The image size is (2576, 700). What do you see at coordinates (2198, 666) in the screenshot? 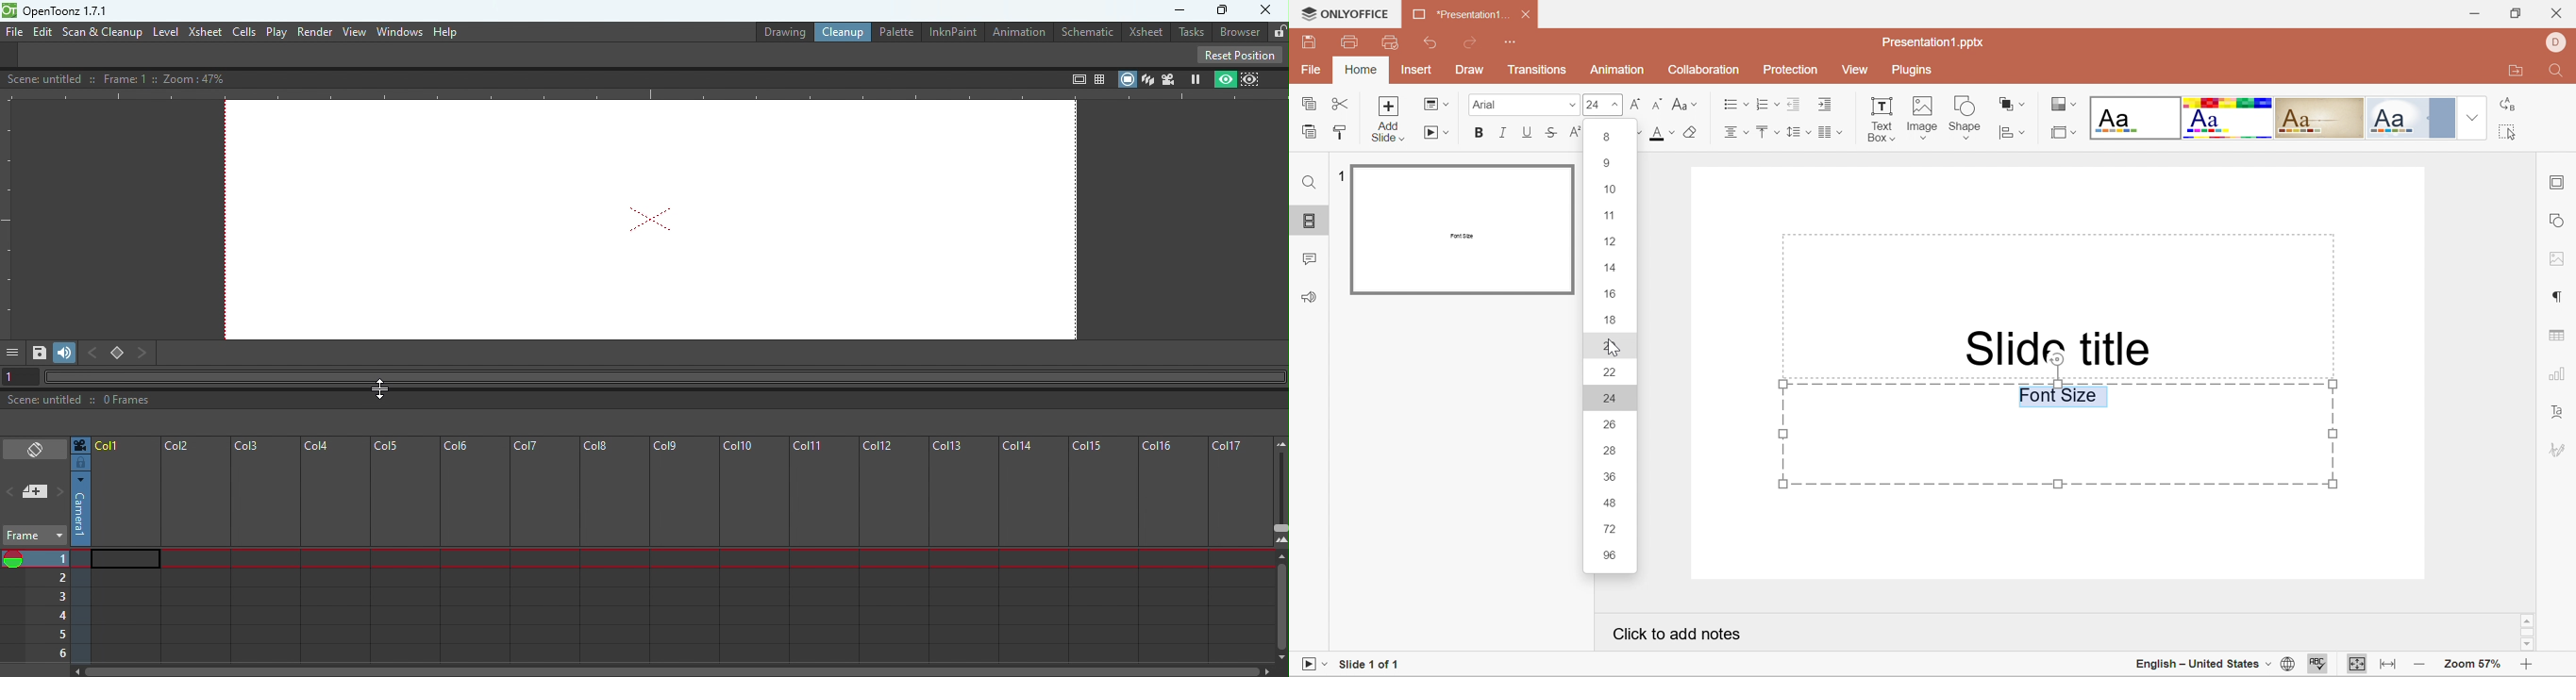
I see `English - United States` at bounding box center [2198, 666].